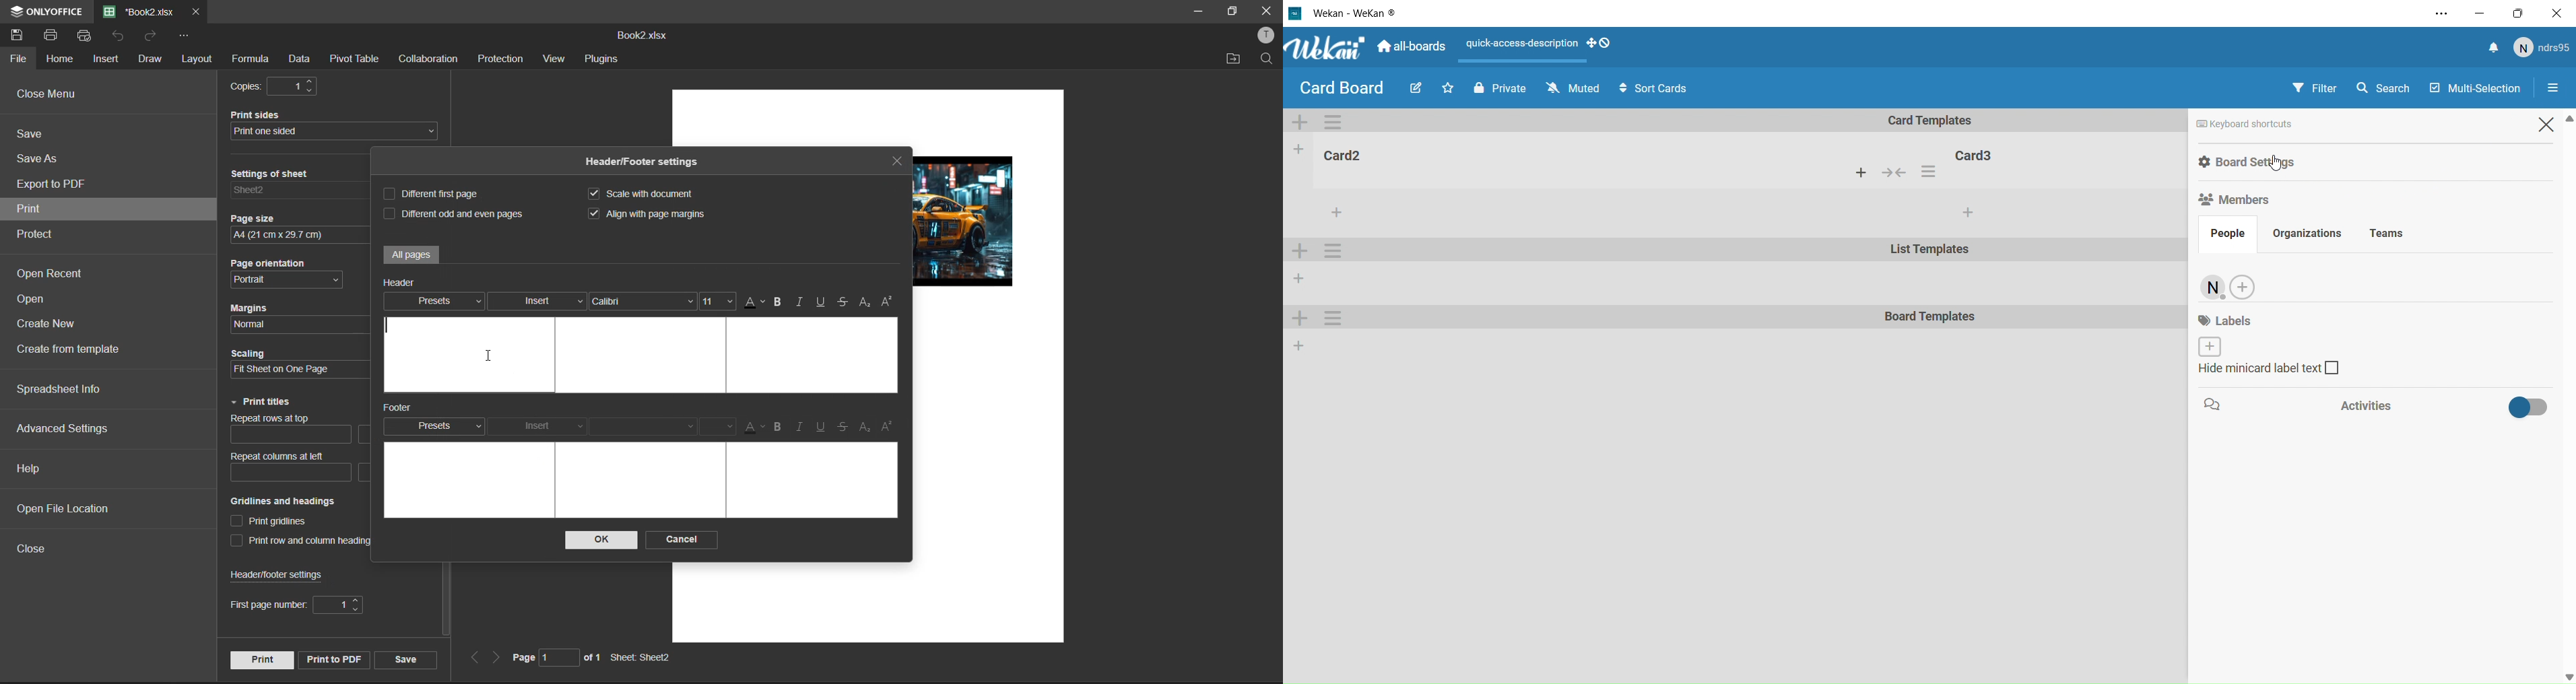  I want to click on superscript, so click(889, 302).